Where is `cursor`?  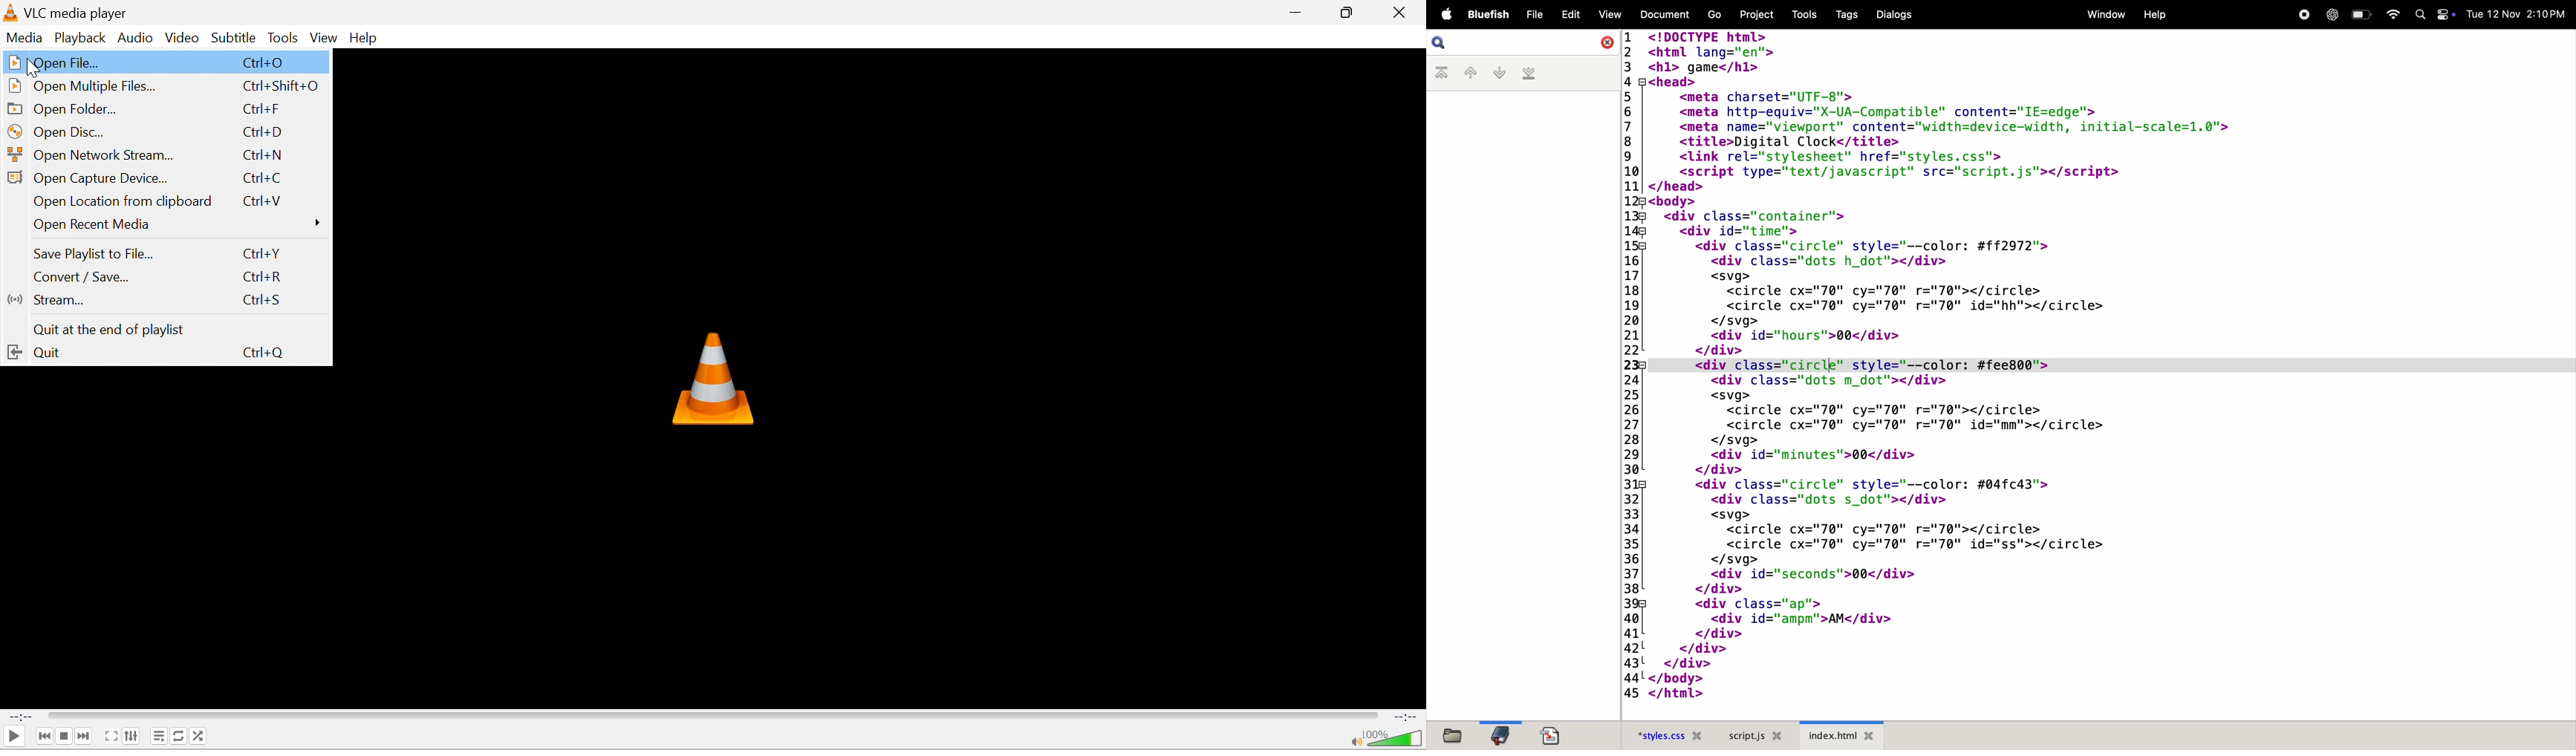 cursor is located at coordinates (1833, 368).